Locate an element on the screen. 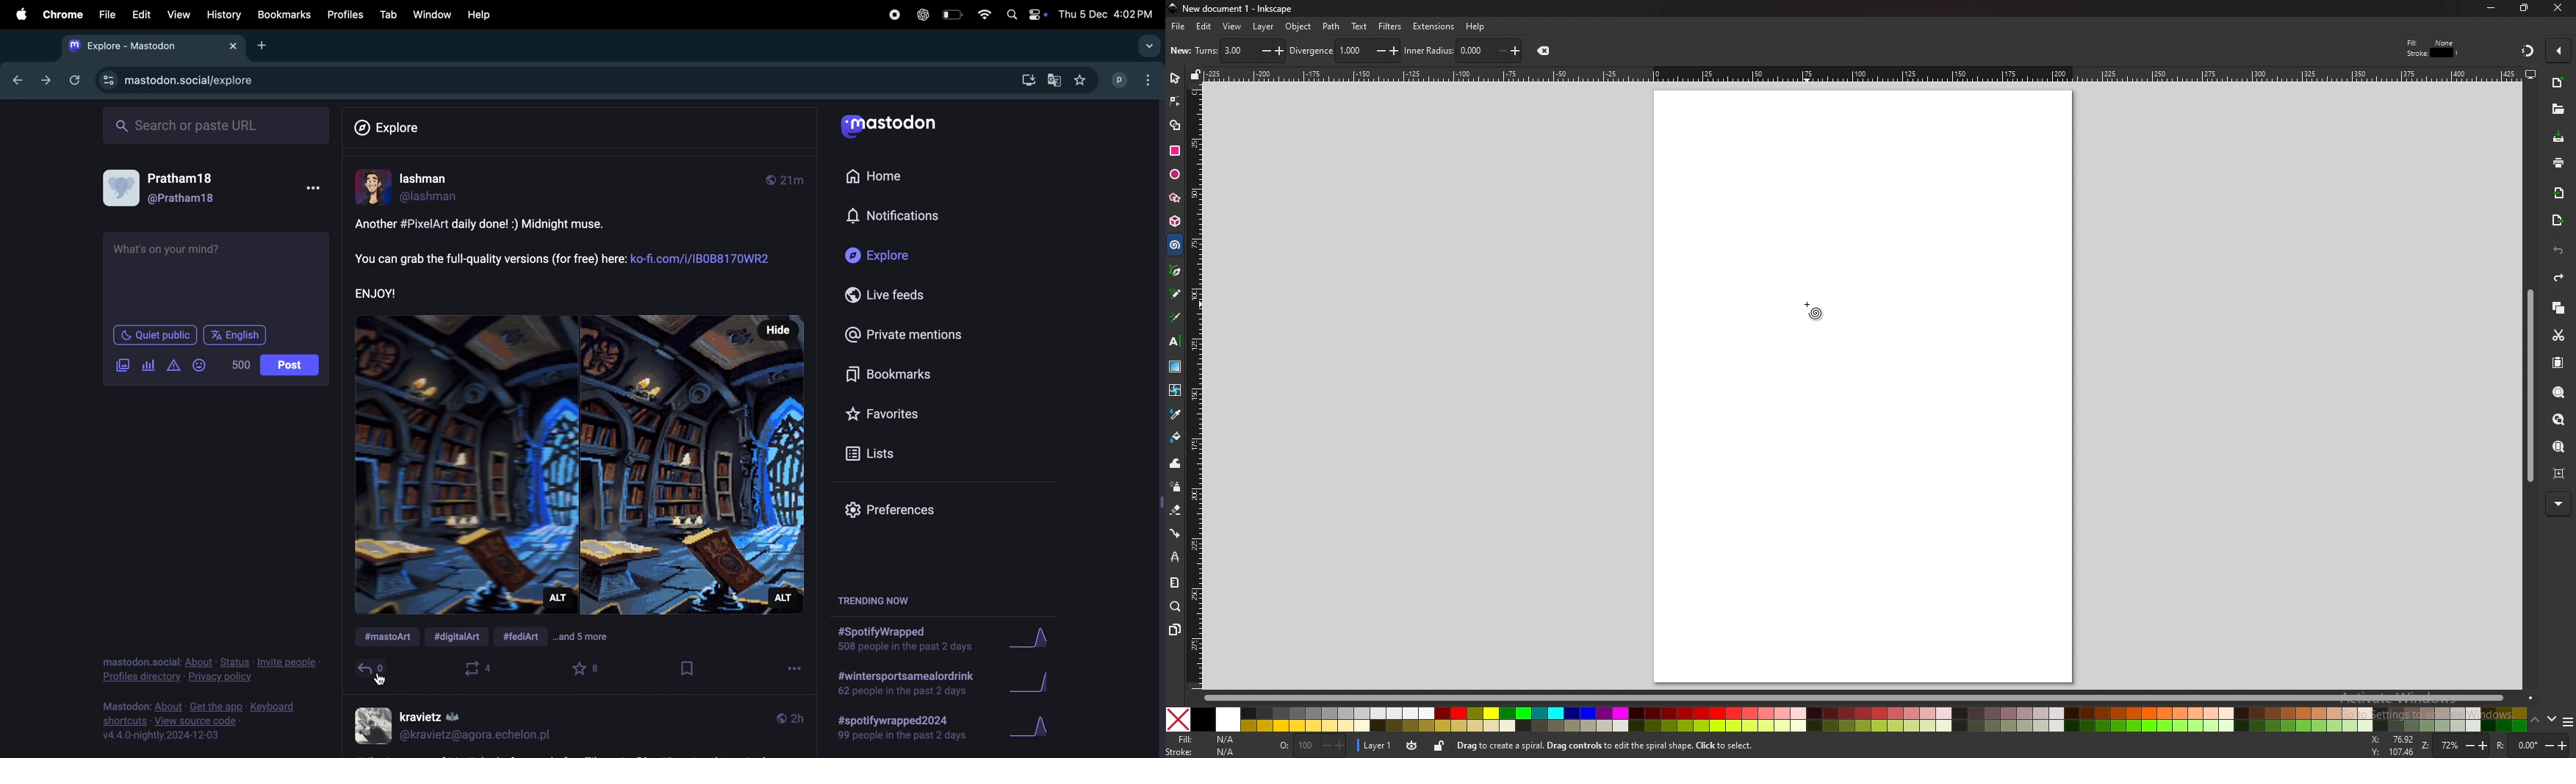 This screenshot has height=784, width=2576. lists is located at coordinates (884, 452).